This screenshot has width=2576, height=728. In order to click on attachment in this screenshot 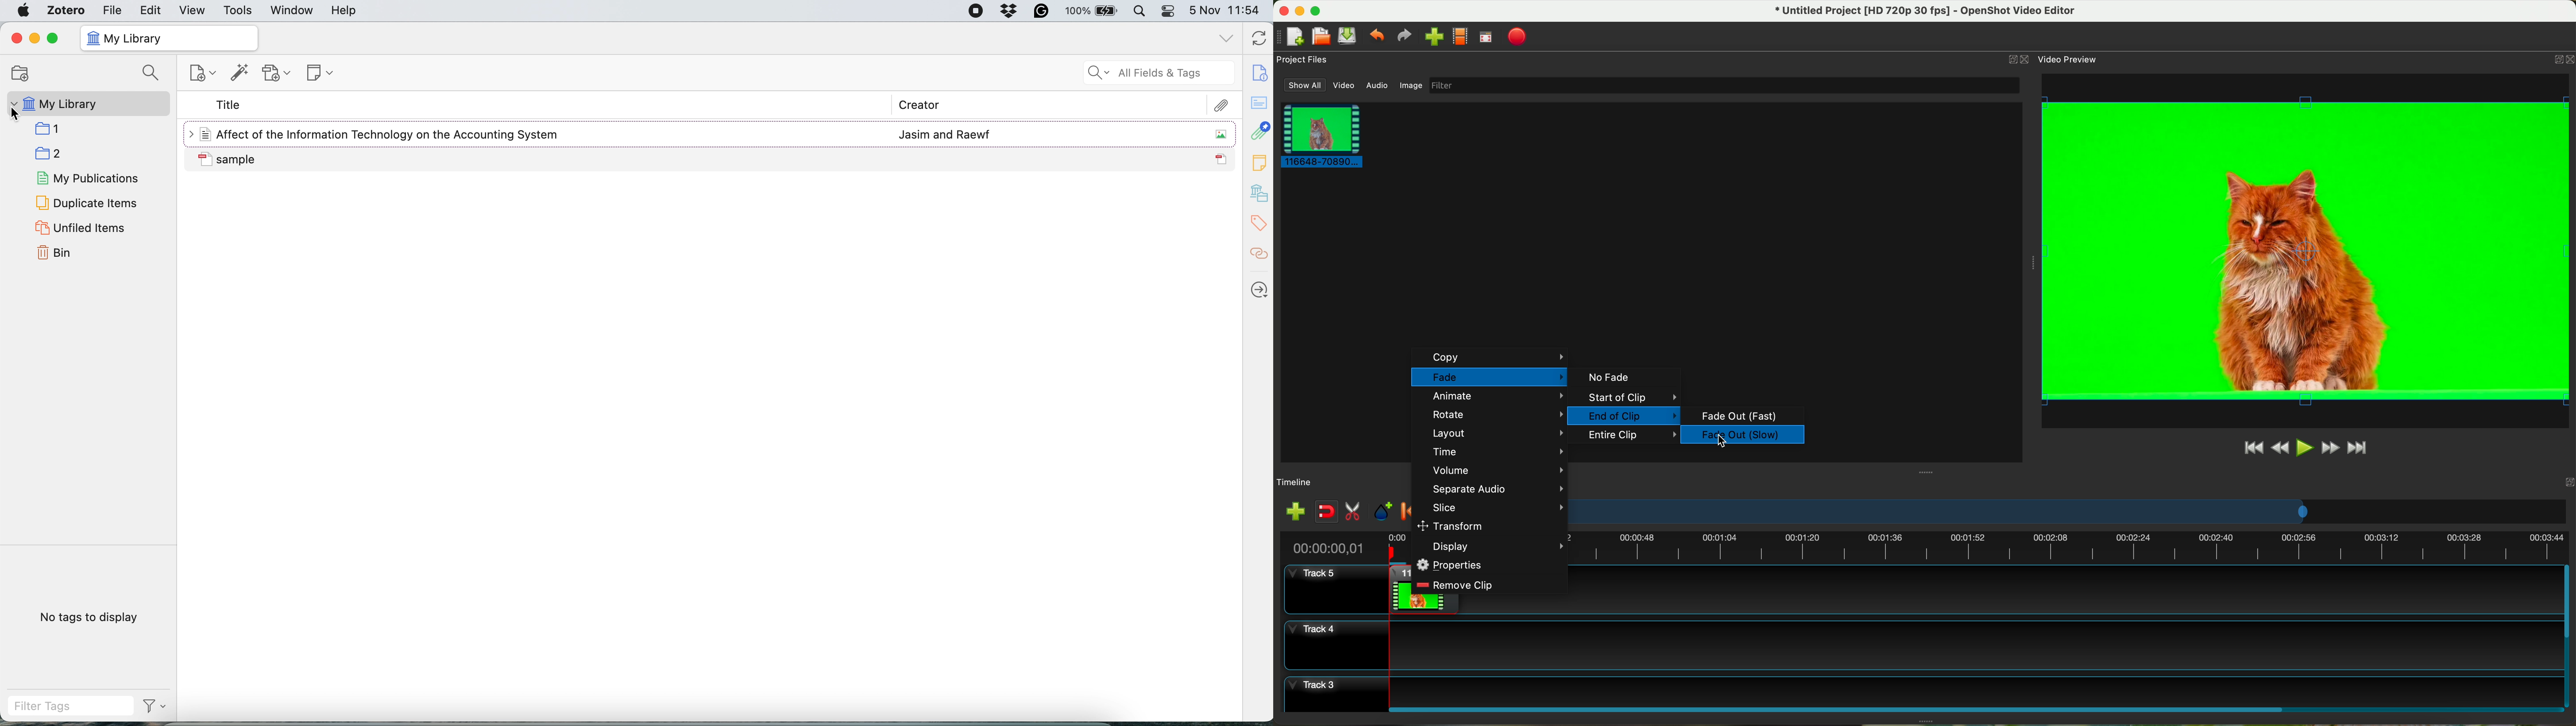, I will do `click(1258, 132)`.